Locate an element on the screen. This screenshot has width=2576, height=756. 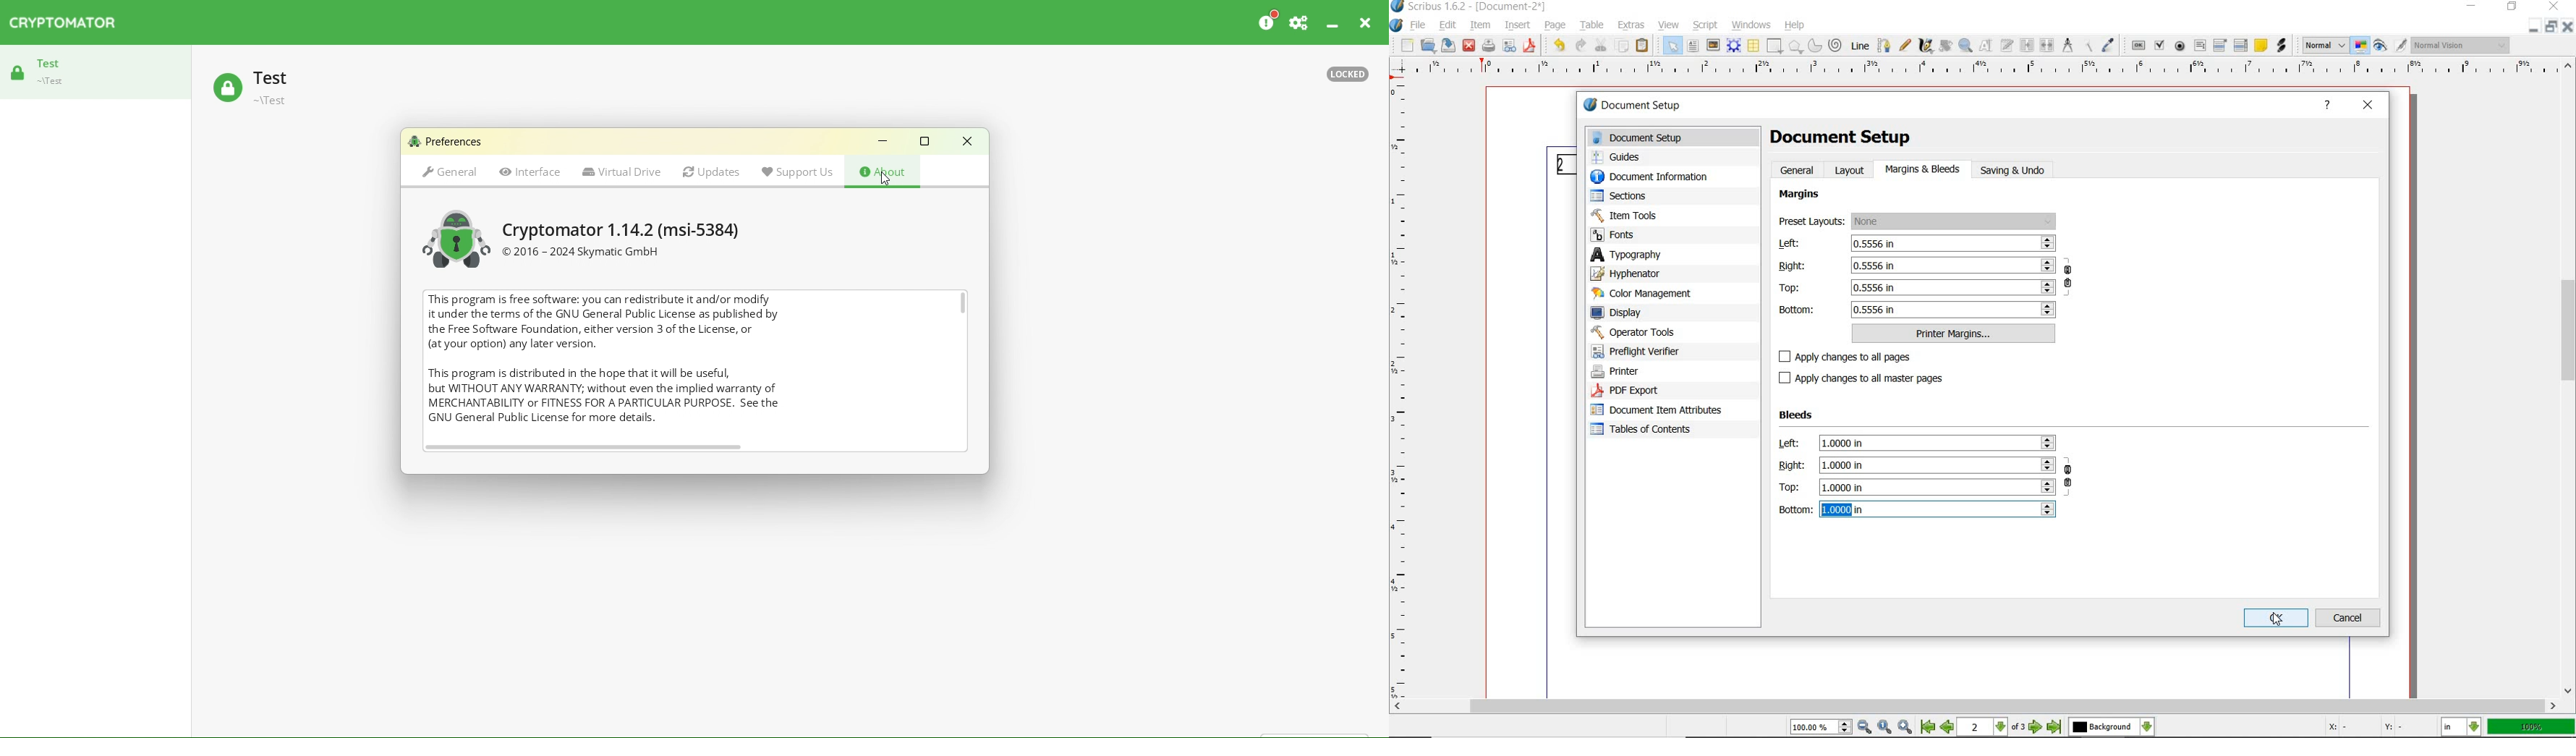
copy is located at coordinates (1622, 47).